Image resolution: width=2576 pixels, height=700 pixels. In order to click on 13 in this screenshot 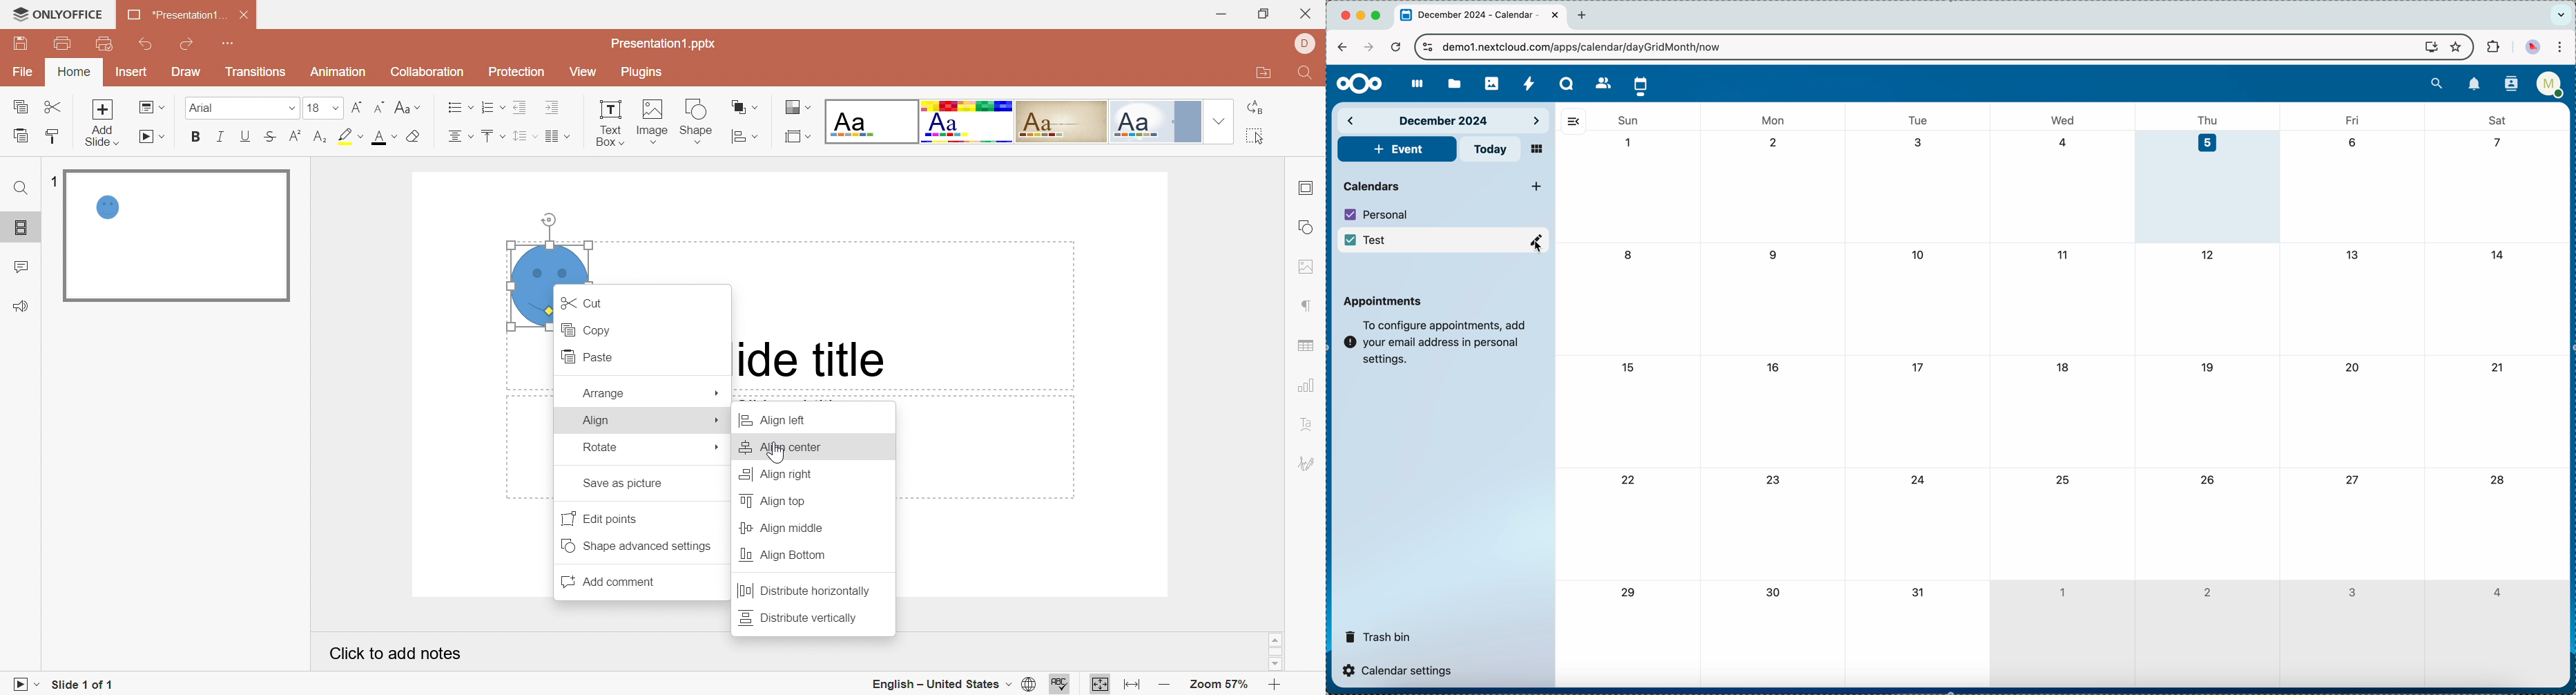, I will do `click(2353, 254)`.